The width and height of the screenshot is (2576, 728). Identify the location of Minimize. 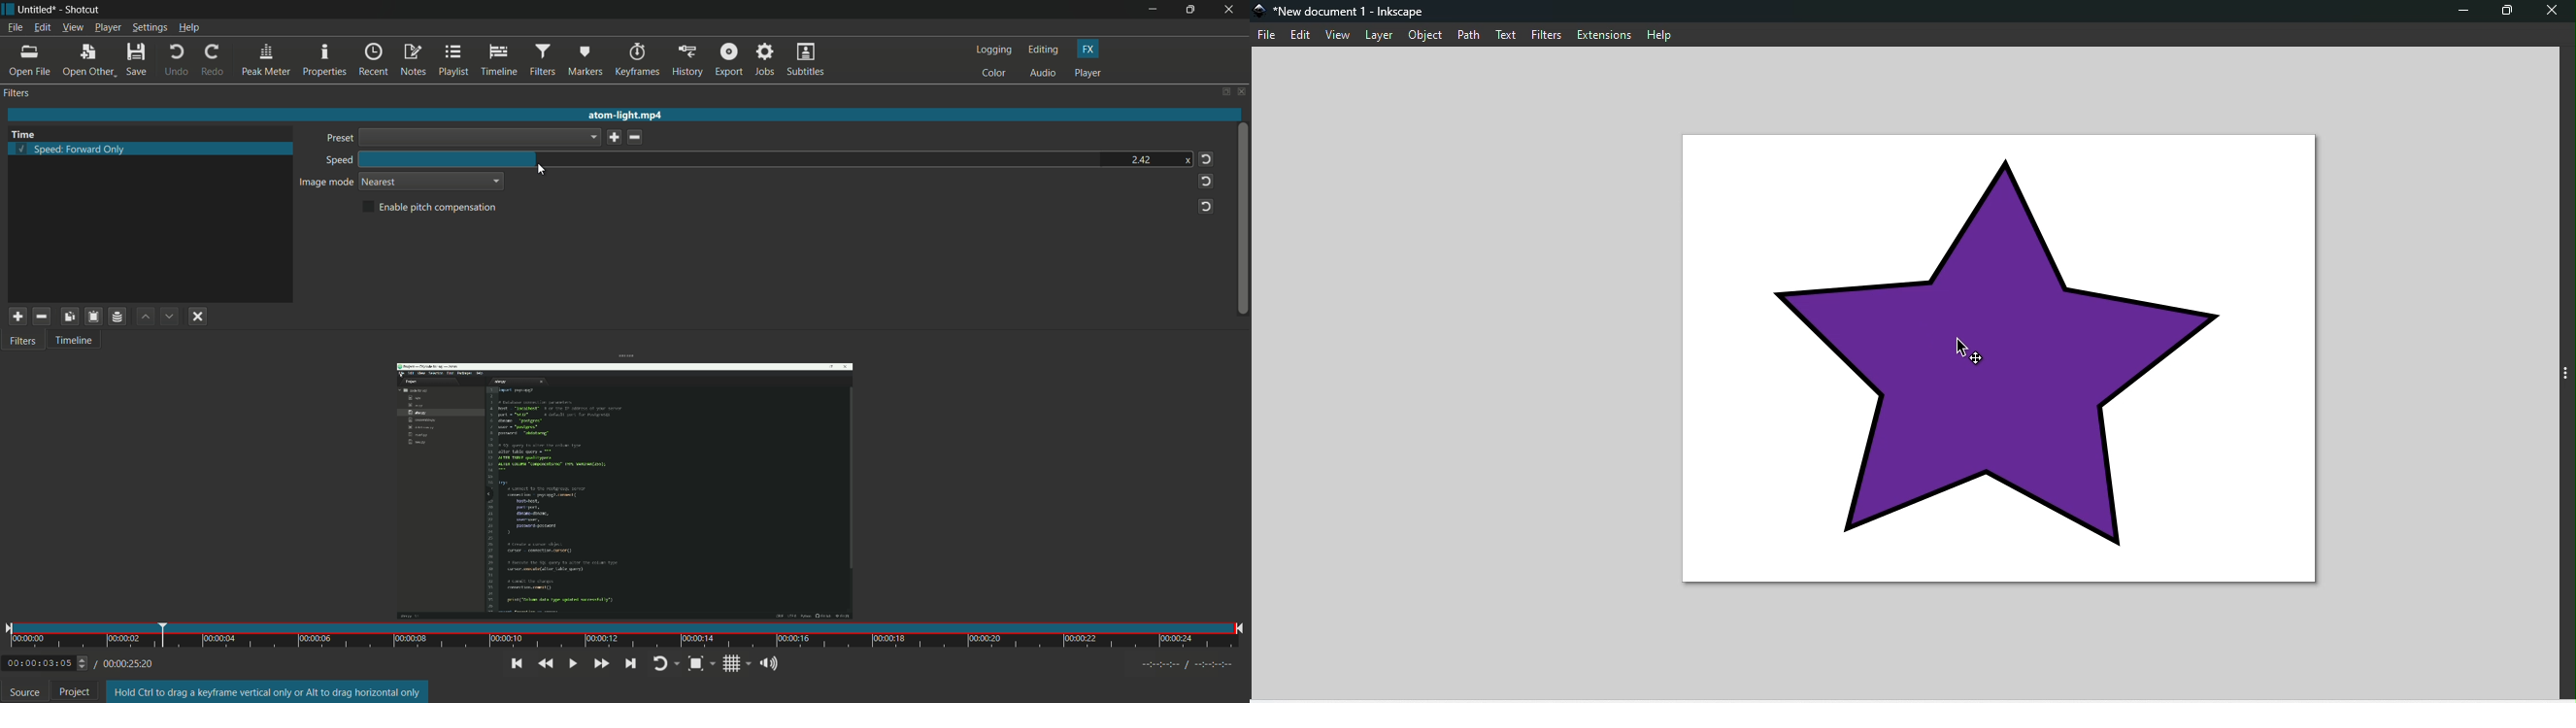
(2462, 10).